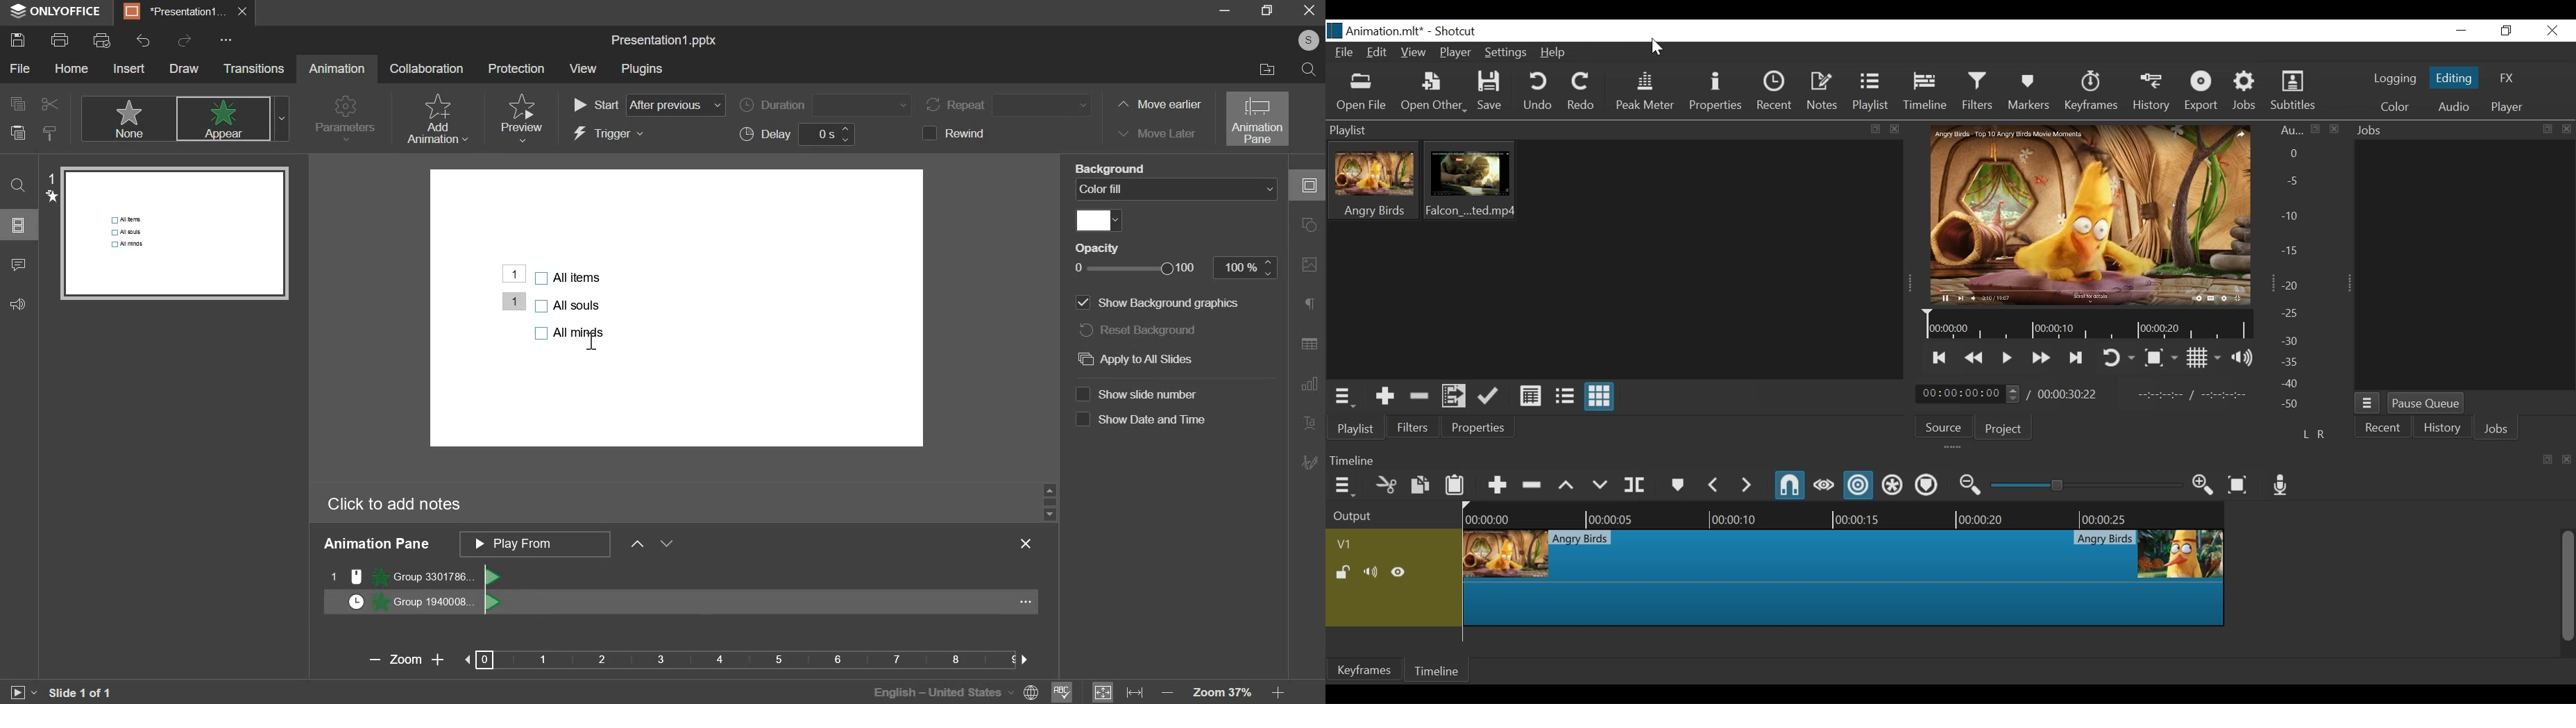 This screenshot has width=2576, height=728. I want to click on Update, so click(1490, 396).